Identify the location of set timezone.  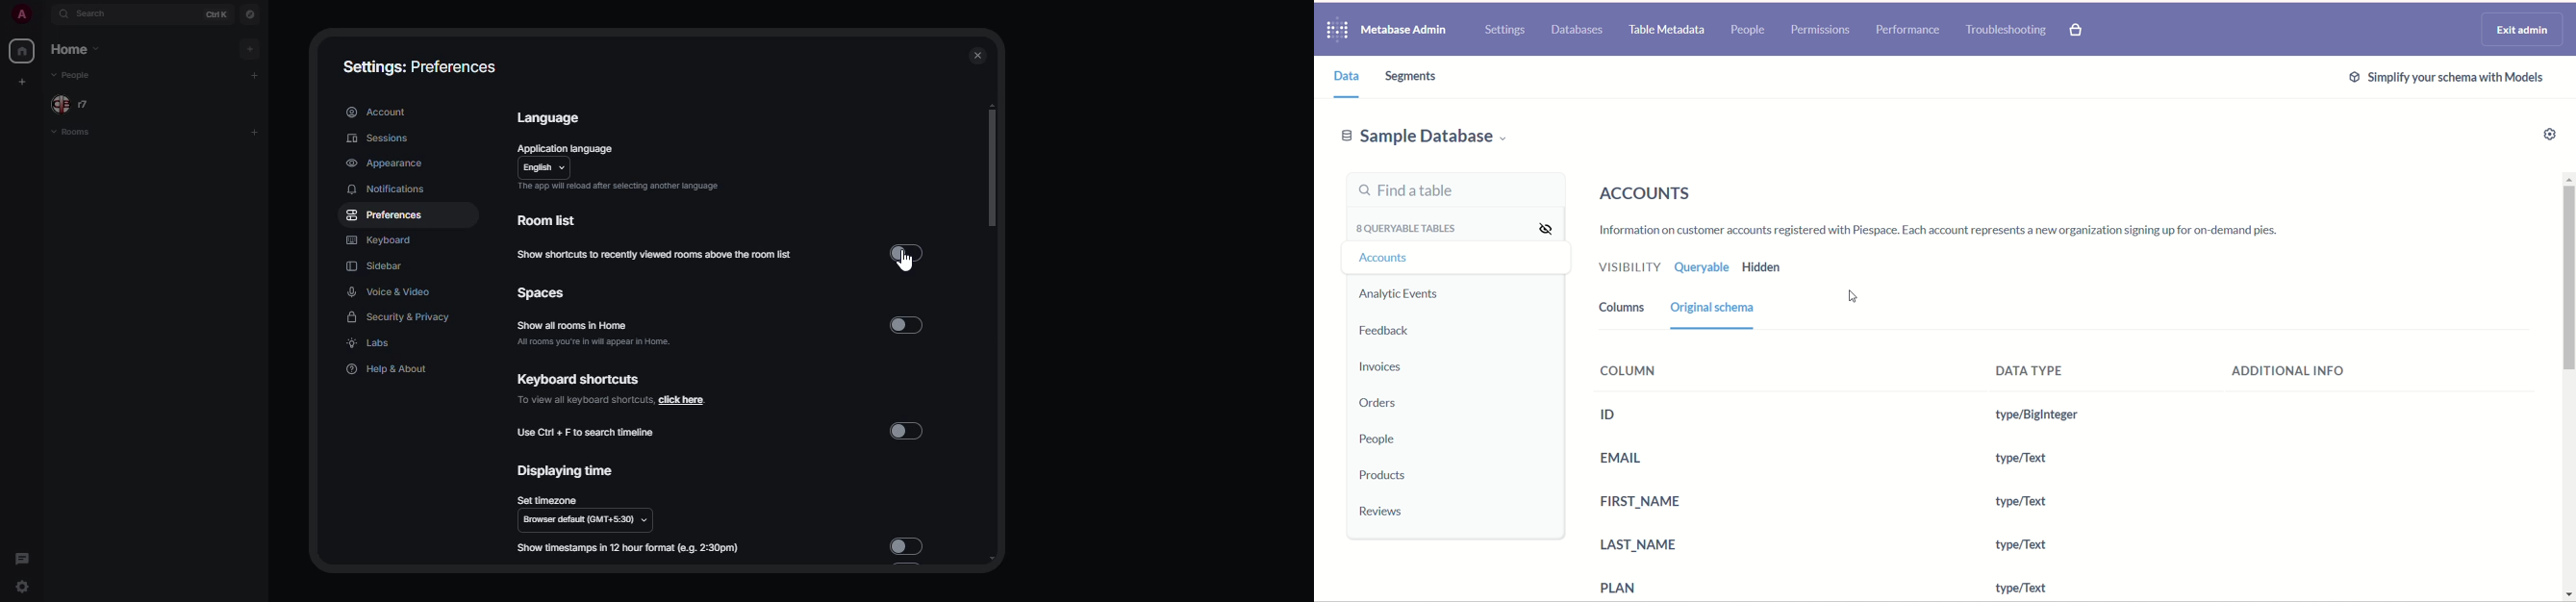
(547, 500).